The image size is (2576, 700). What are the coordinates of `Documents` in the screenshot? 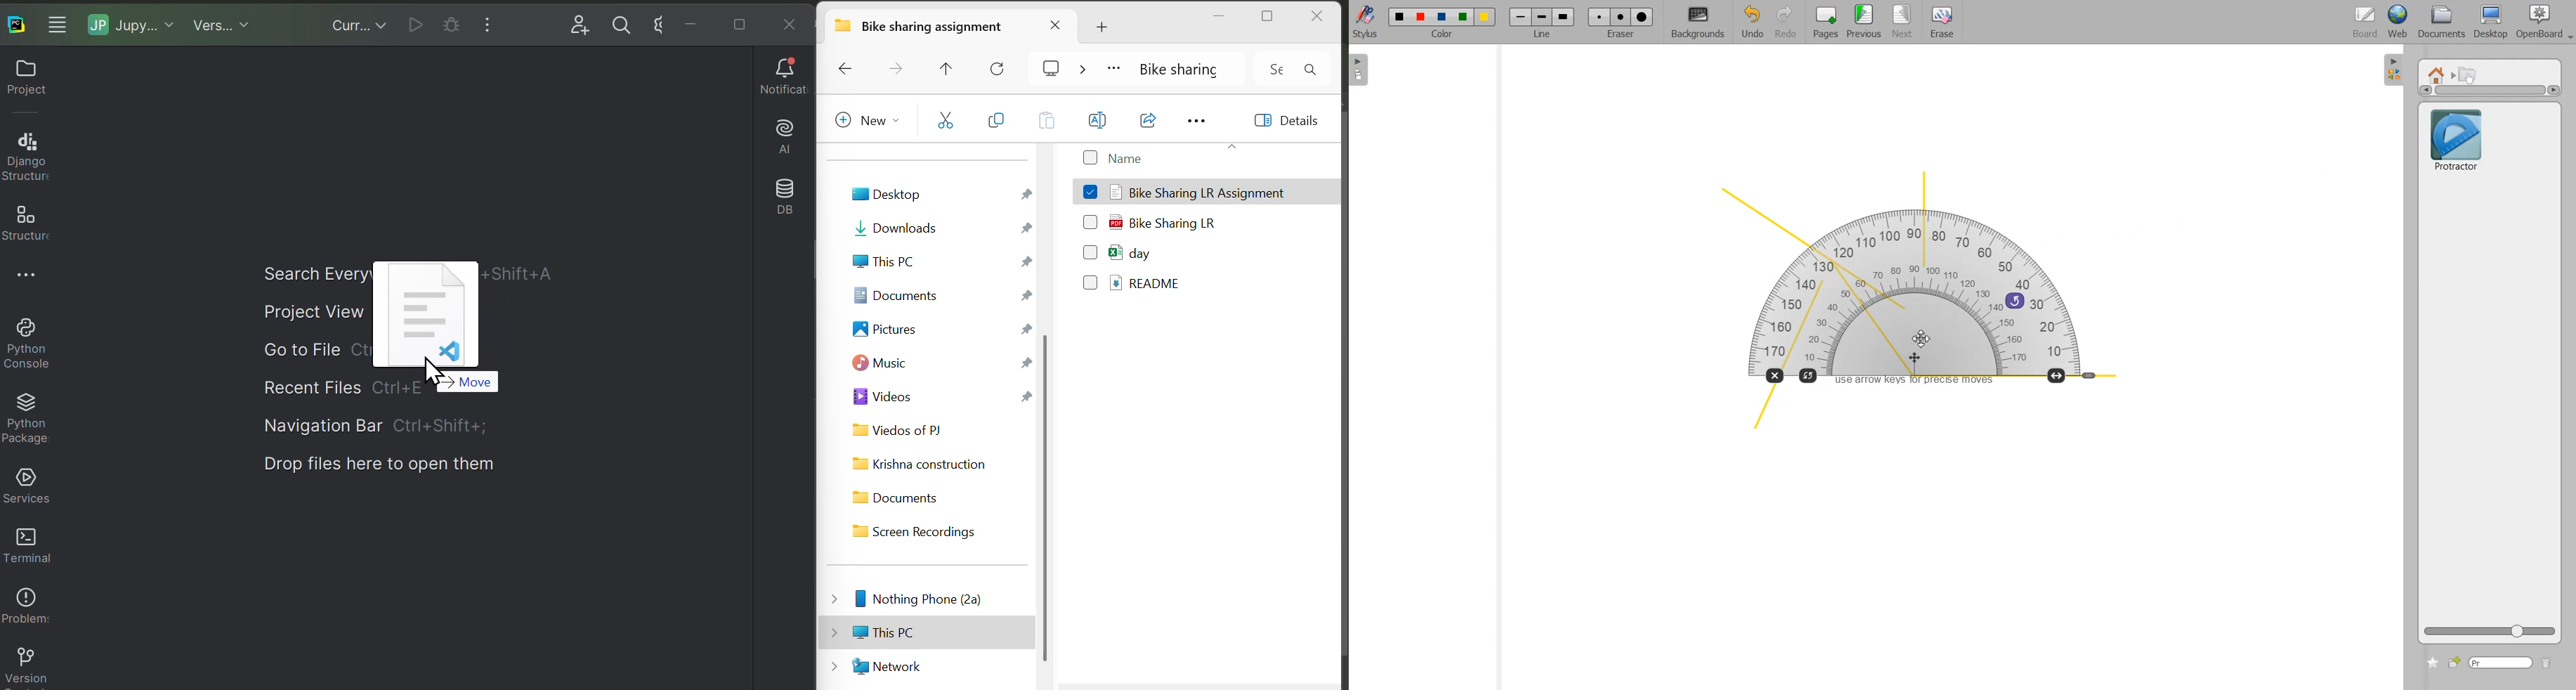 It's located at (2440, 23).